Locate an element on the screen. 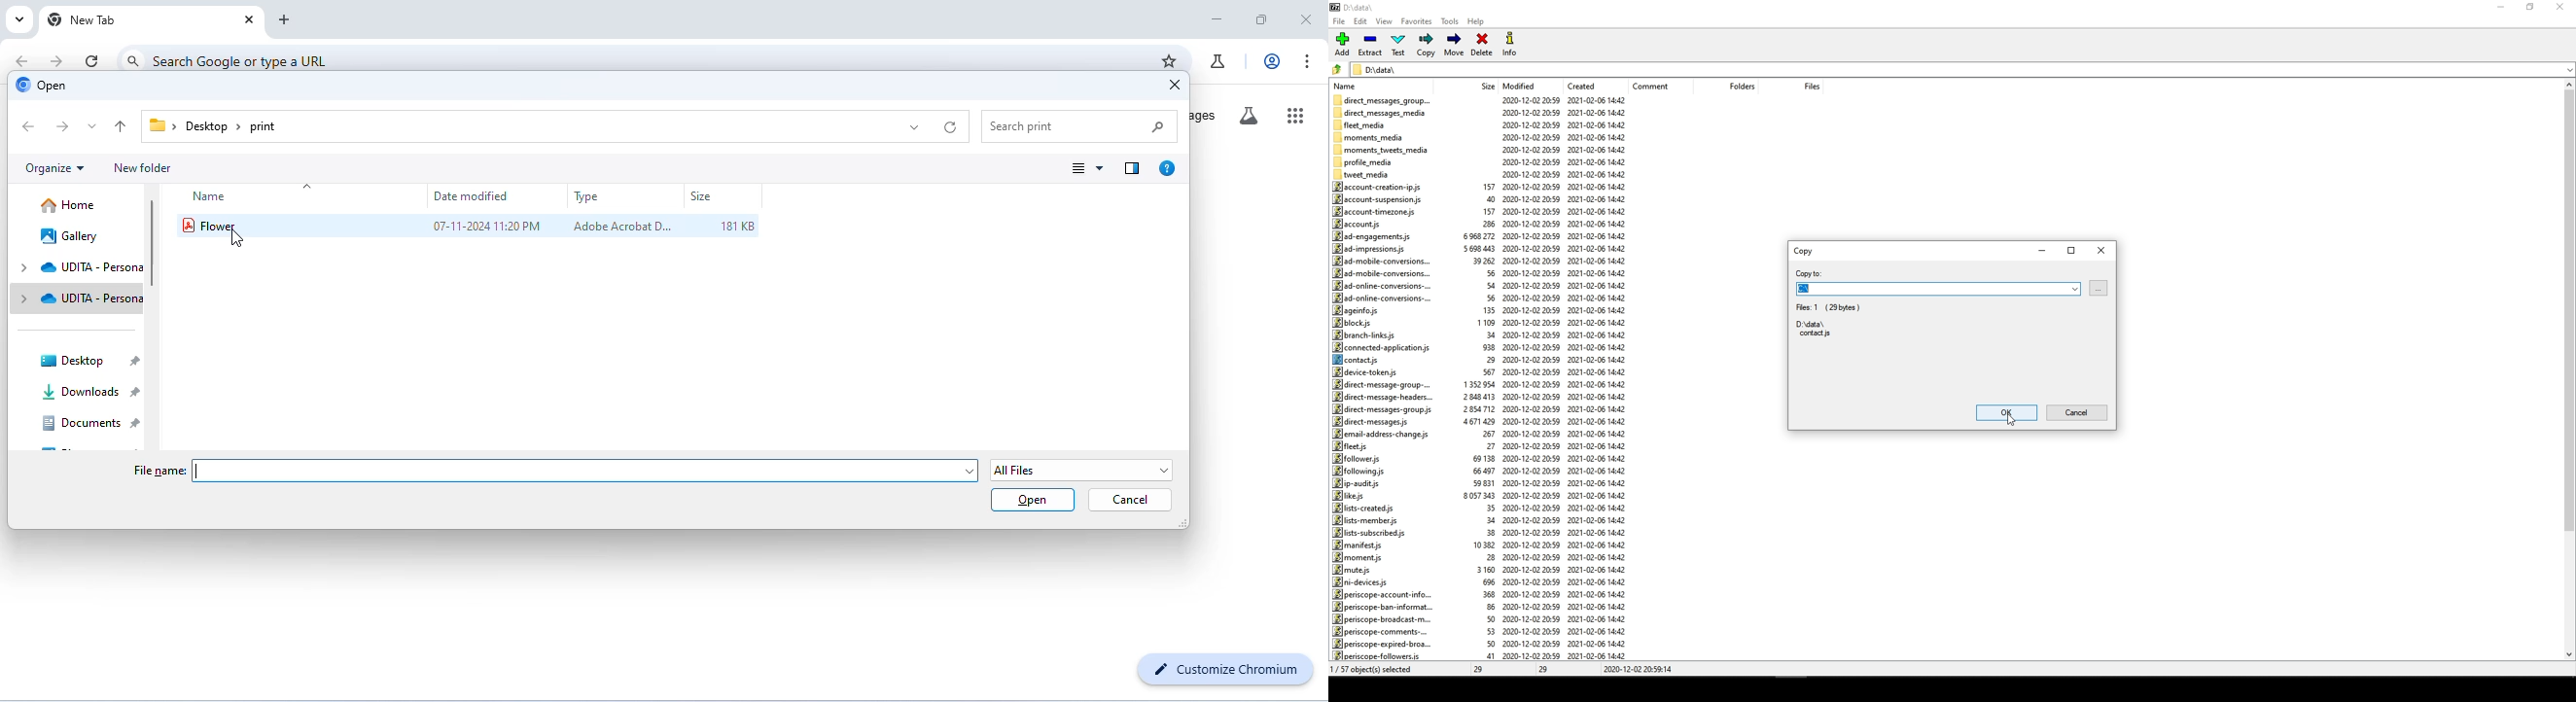 This screenshot has height=728, width=2576. type is located at coordinates (585, 198).